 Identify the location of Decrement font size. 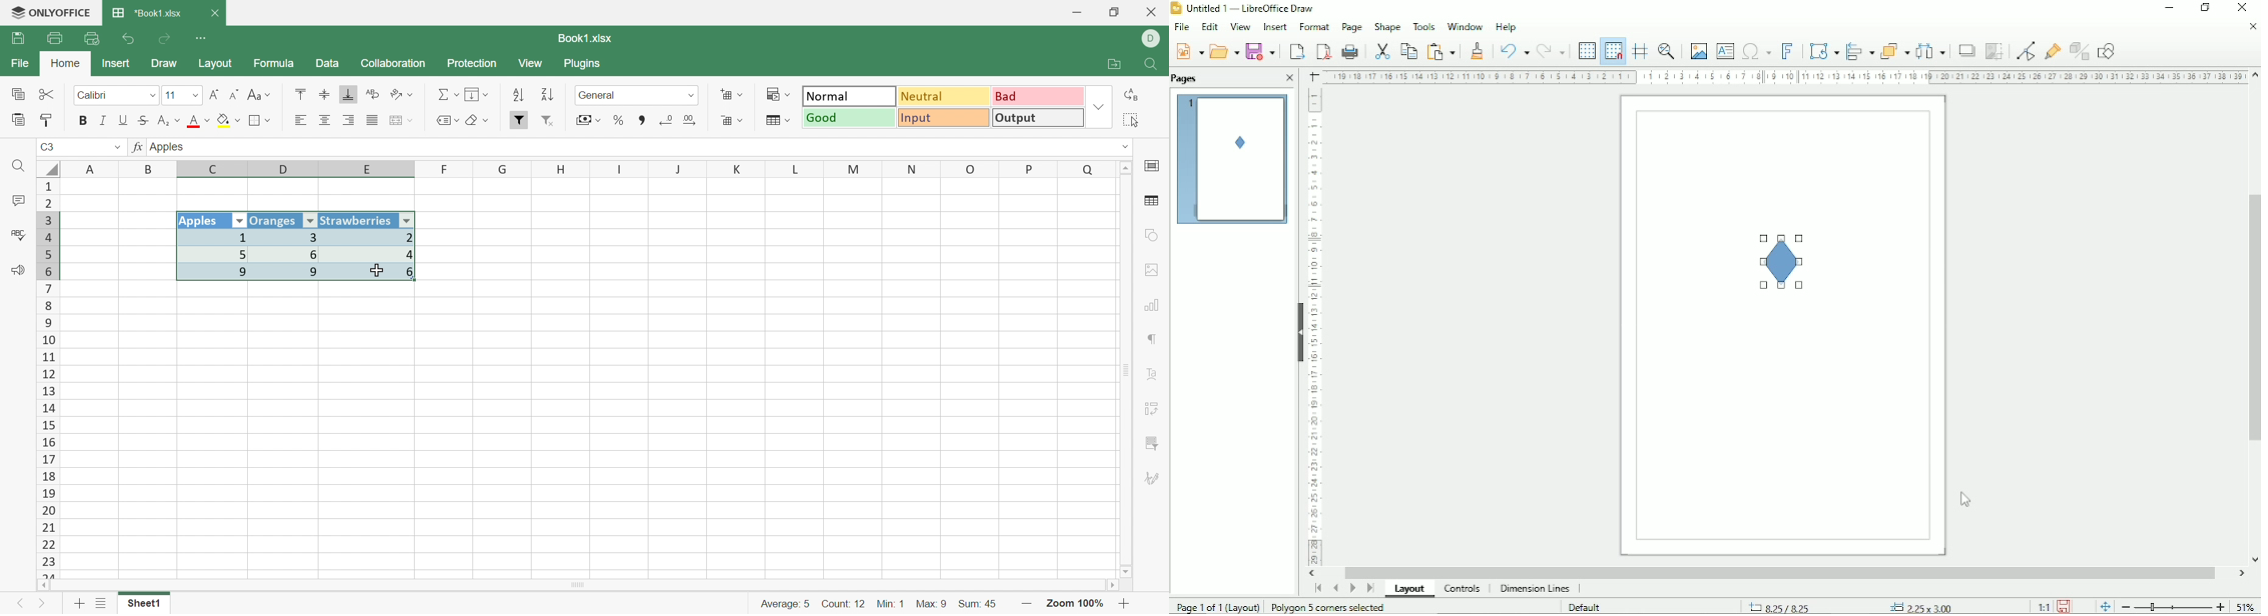
(235, 95).